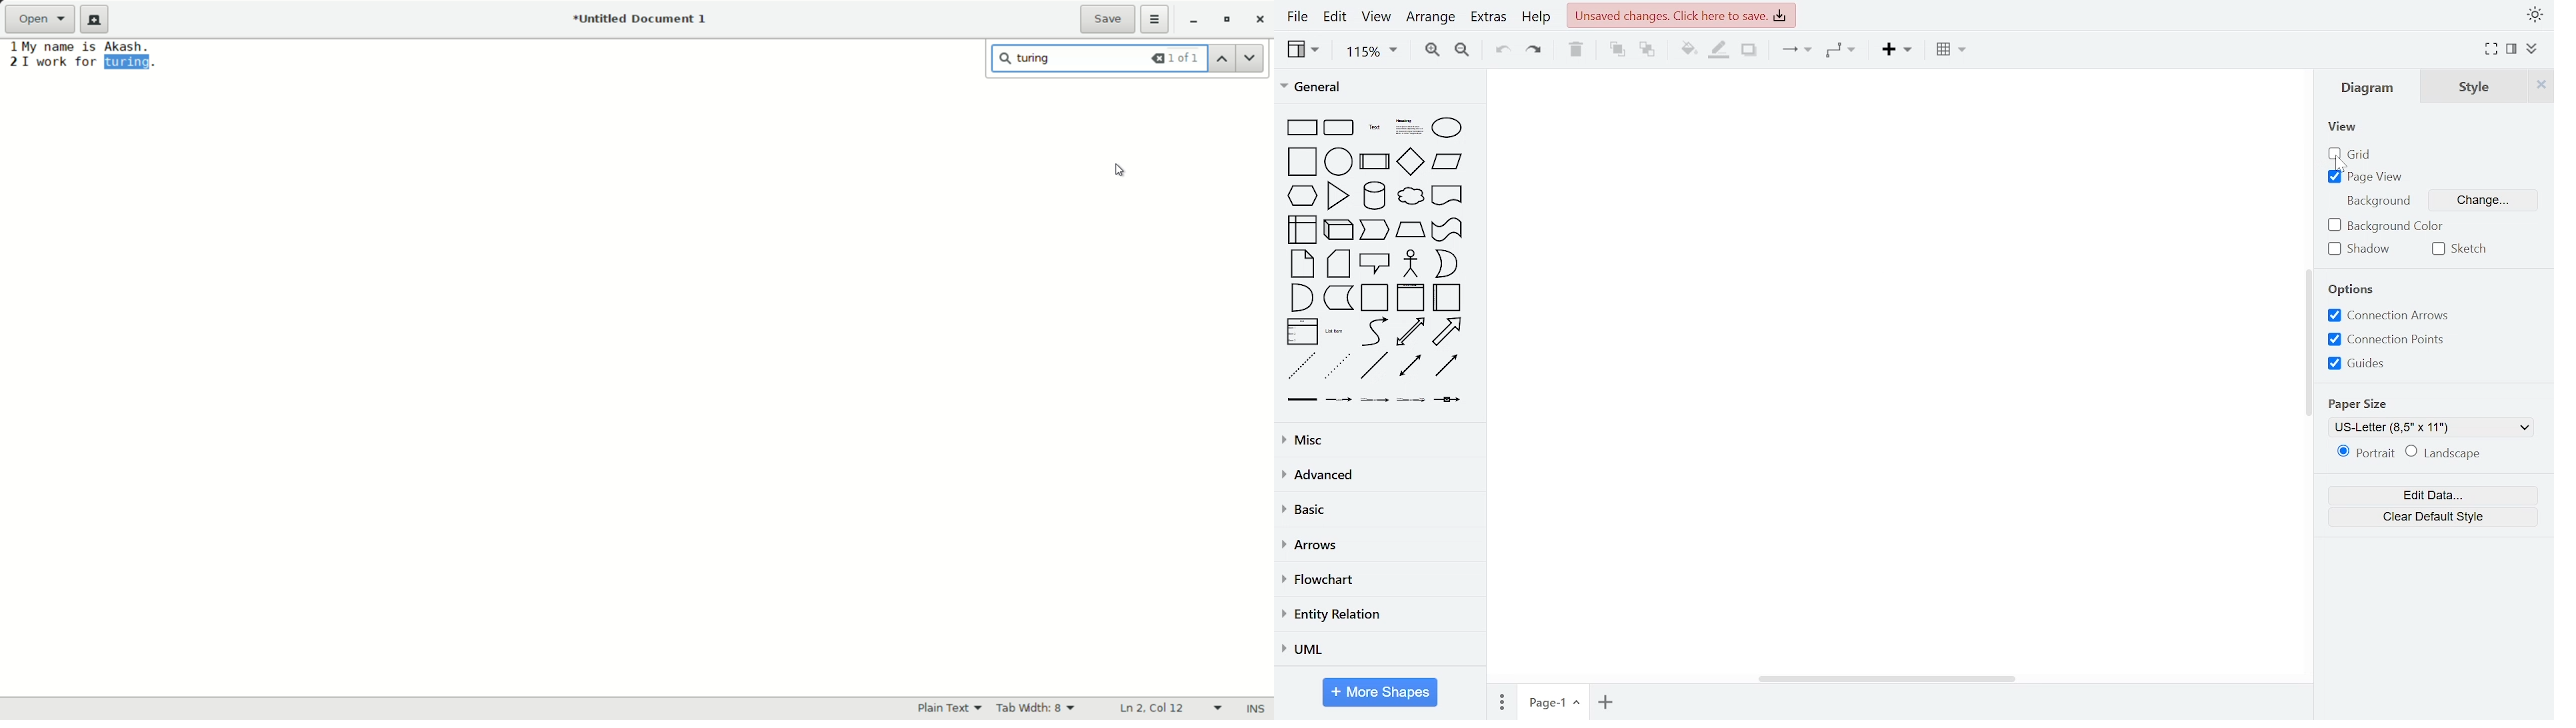  Describe the element at coordinates (1430, 50) in the screenshot. I see `zoom in` at that location.